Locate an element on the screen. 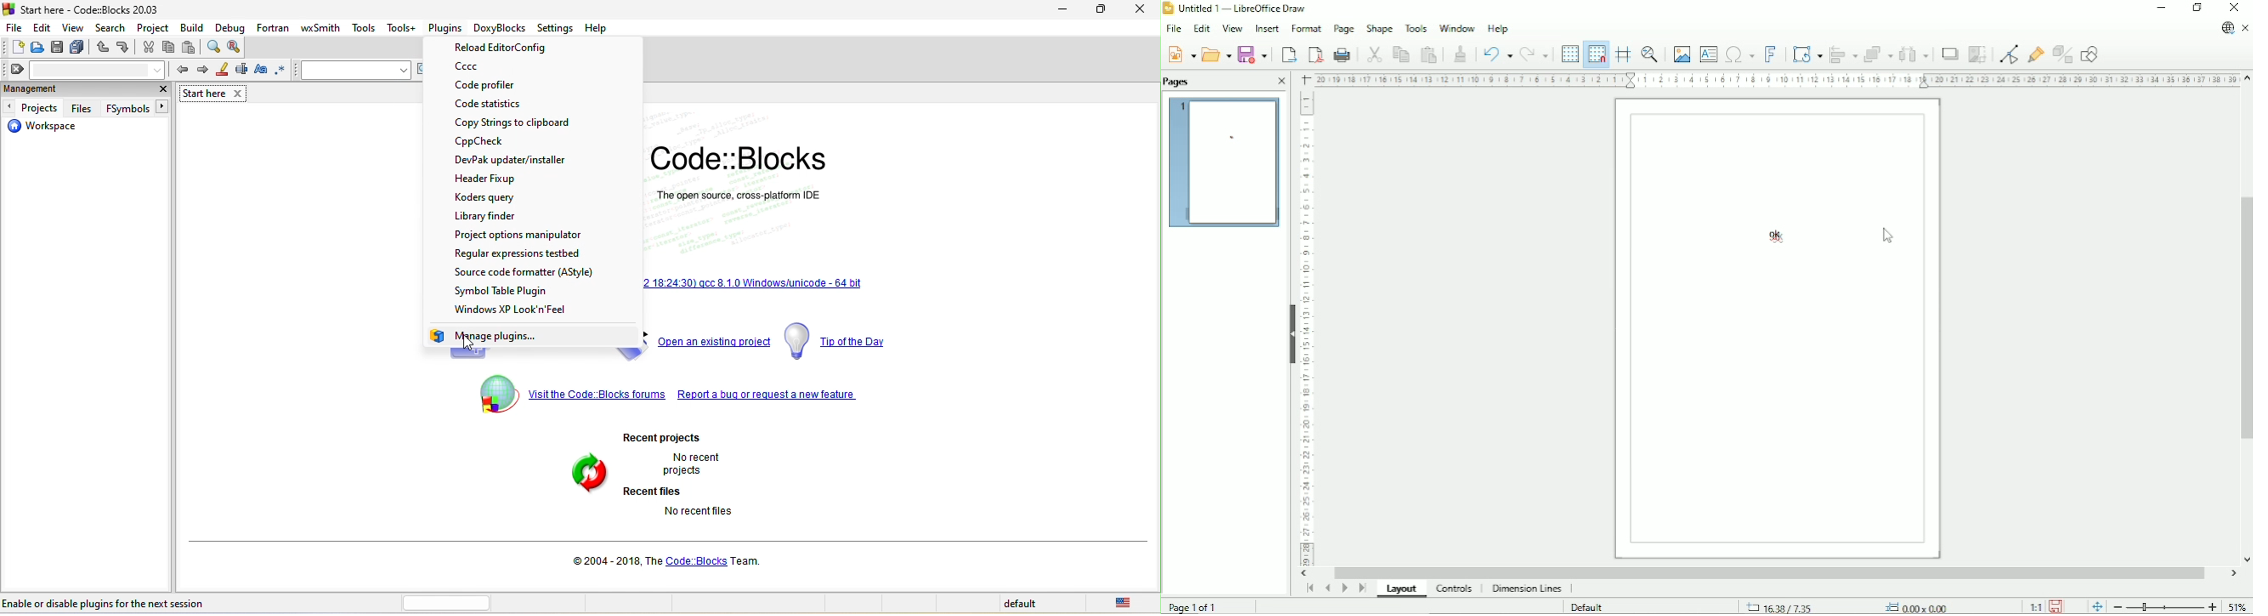  open an existing project is located at coordinates (715, 342).